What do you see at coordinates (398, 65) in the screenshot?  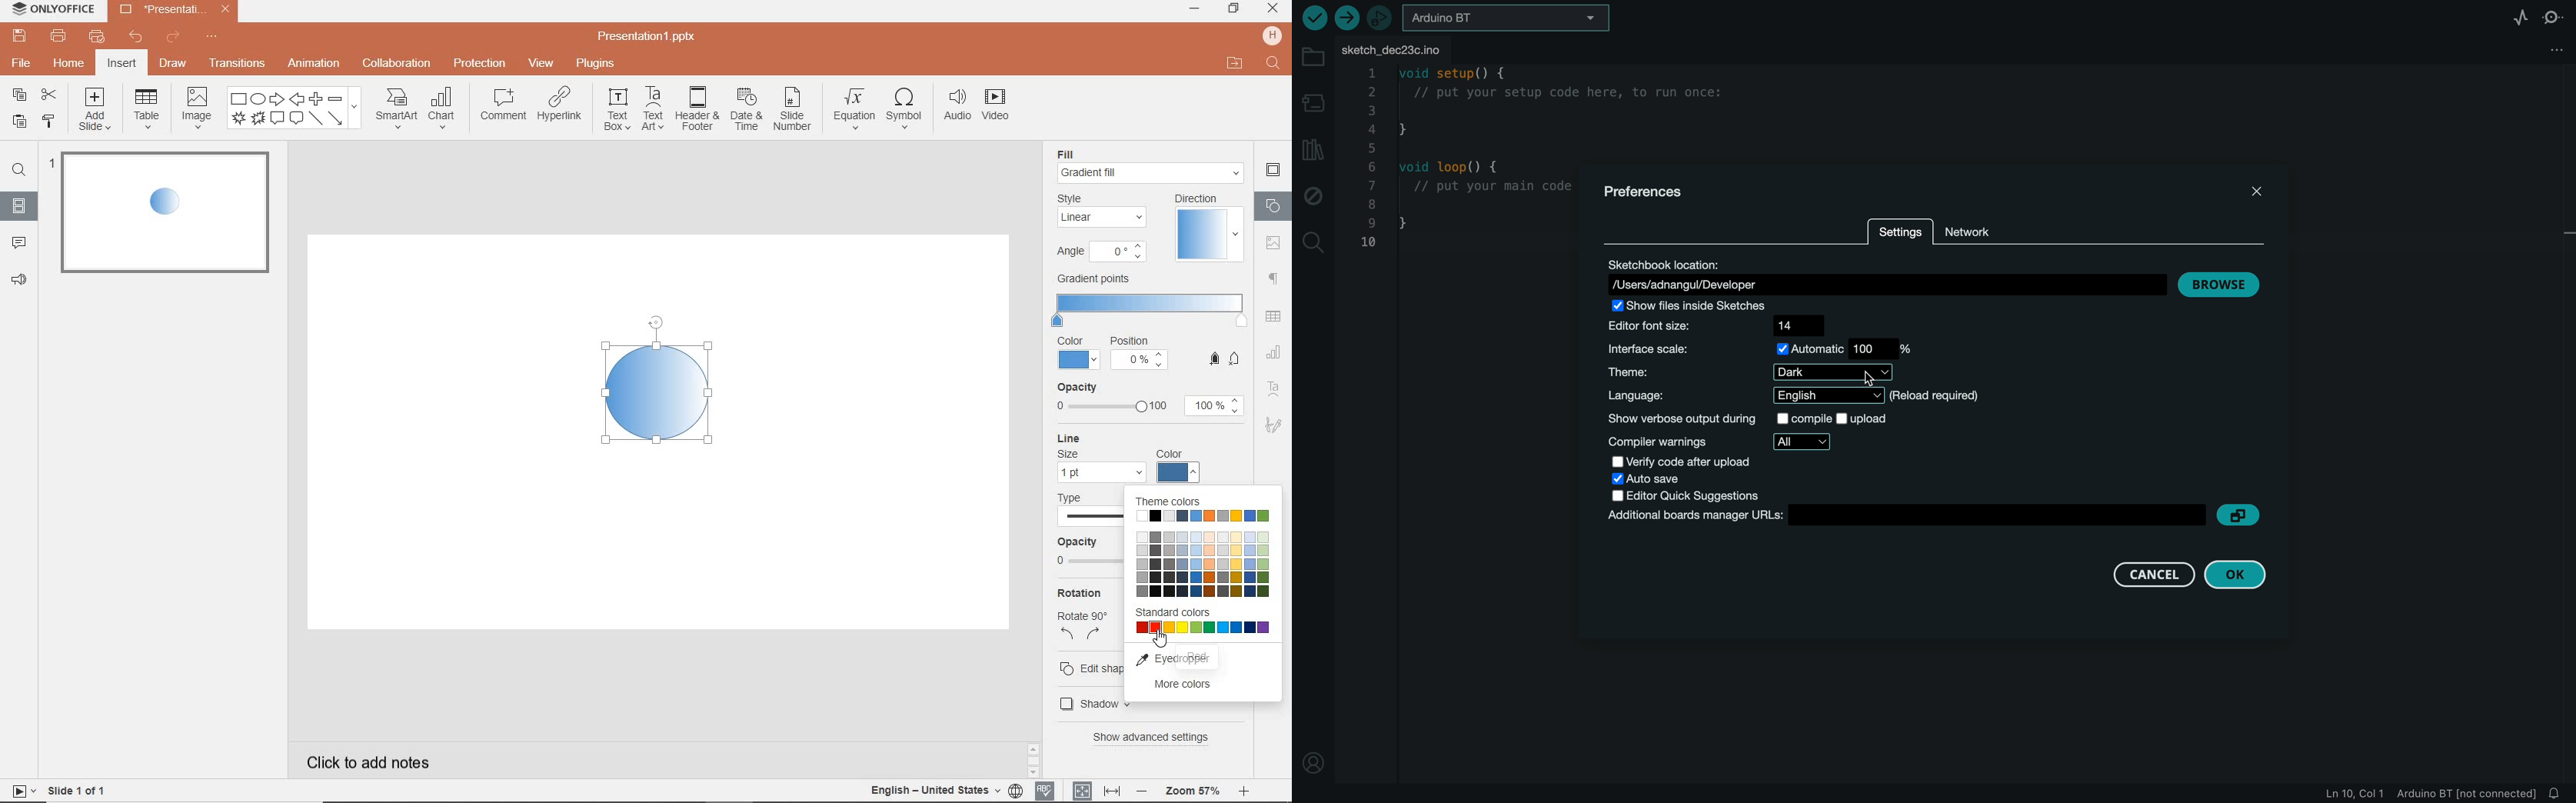 I see `collaboration` at bounding box center [398, 65].